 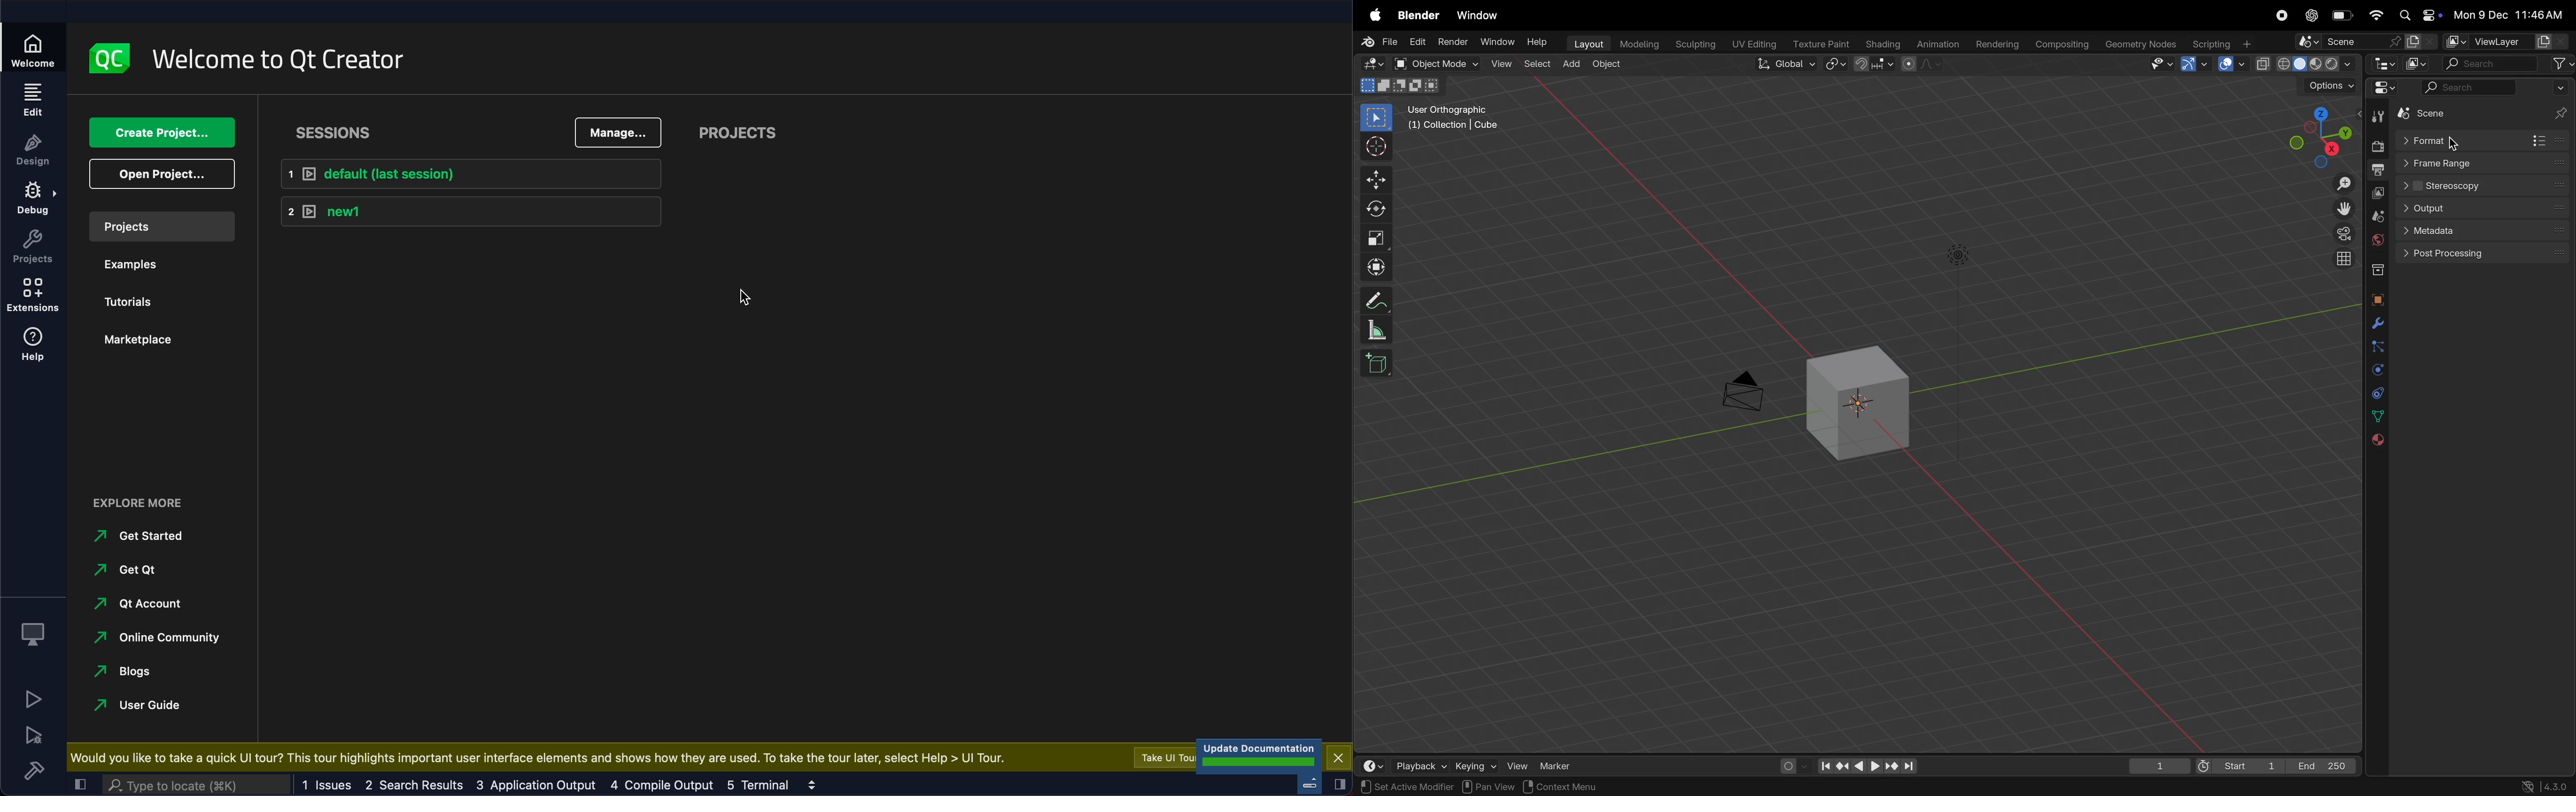 I want to click on display mode, so click(x=2422, y=63).